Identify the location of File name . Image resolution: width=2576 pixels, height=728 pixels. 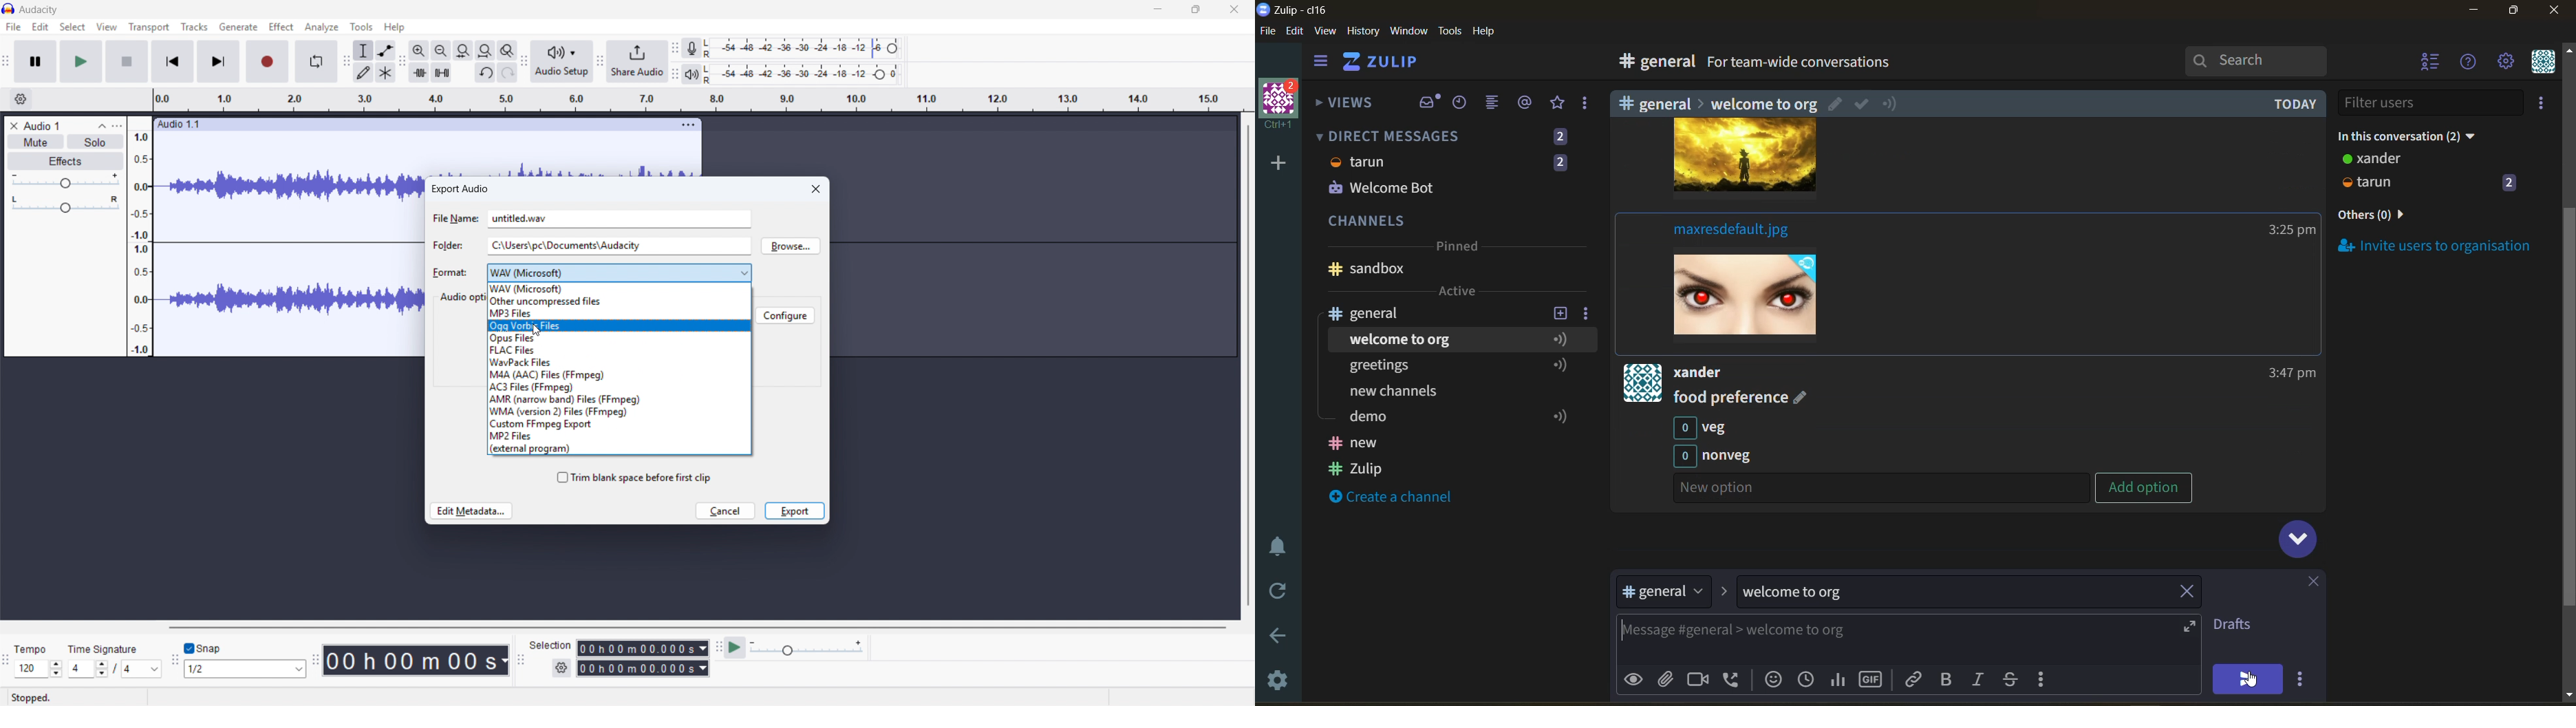
(620, 218).